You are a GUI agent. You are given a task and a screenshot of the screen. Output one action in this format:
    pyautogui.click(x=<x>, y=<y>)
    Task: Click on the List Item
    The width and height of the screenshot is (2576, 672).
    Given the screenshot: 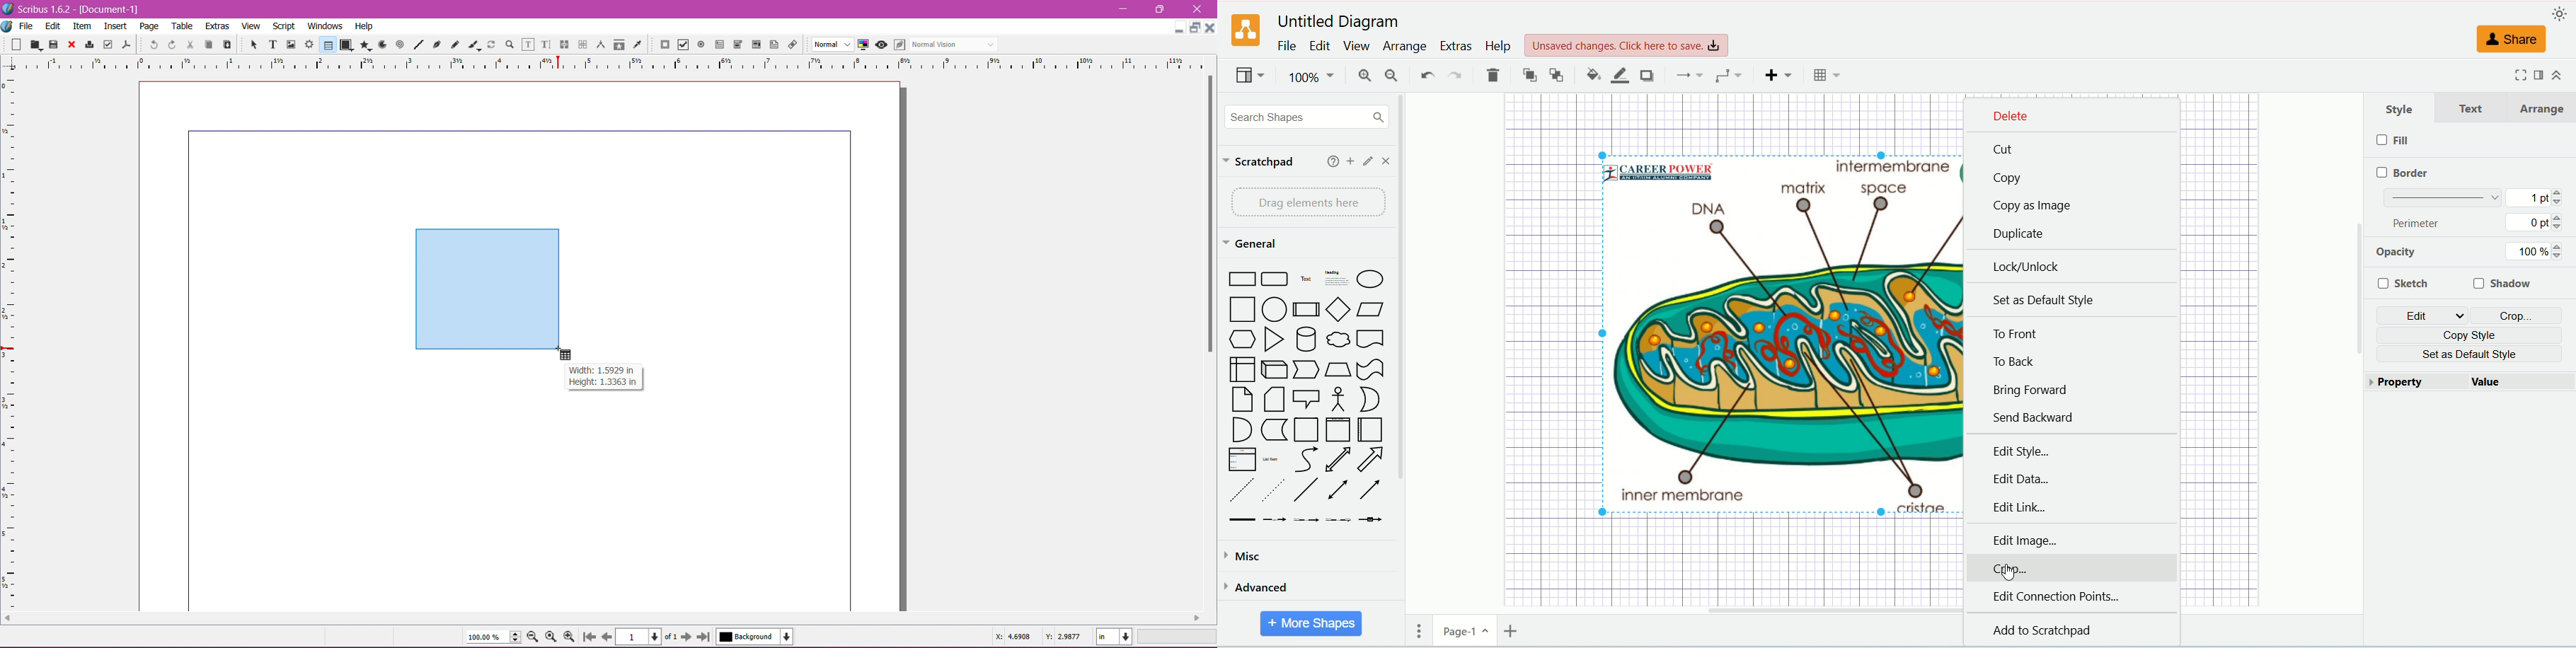 What is the action you would take?
    pyautogui.click(x=1272, y=459)
    